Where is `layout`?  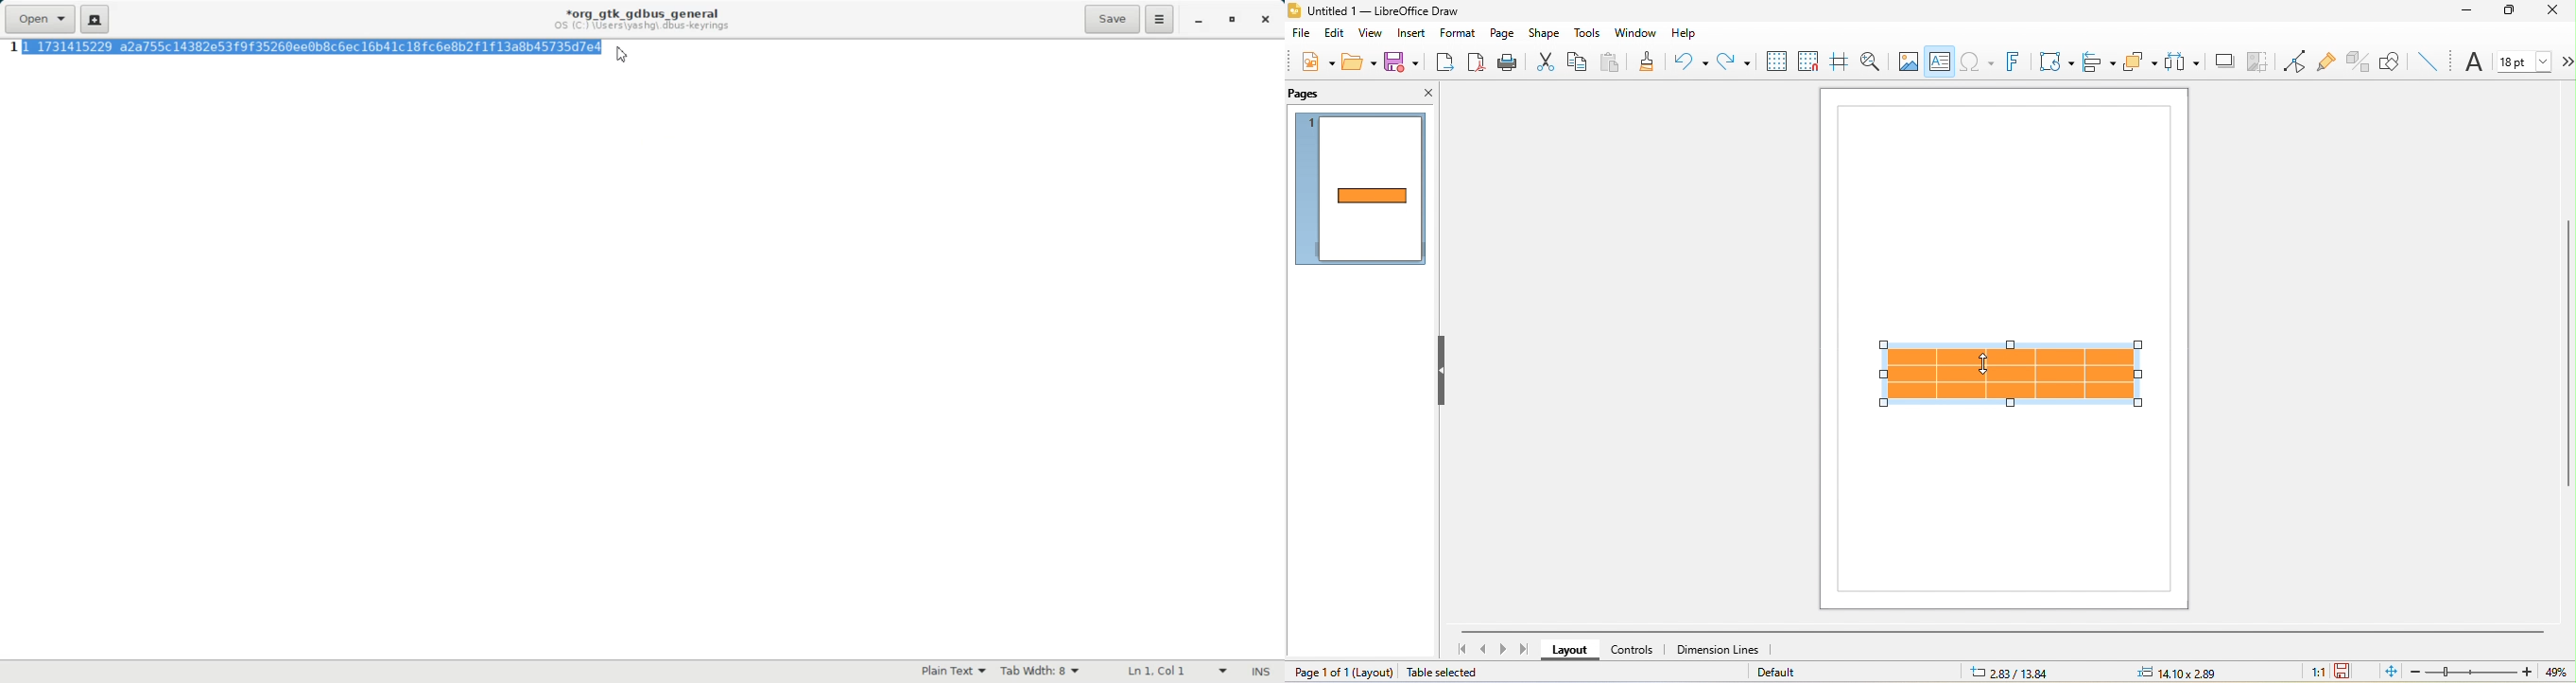
layout is located at coordinates (1573, 651).